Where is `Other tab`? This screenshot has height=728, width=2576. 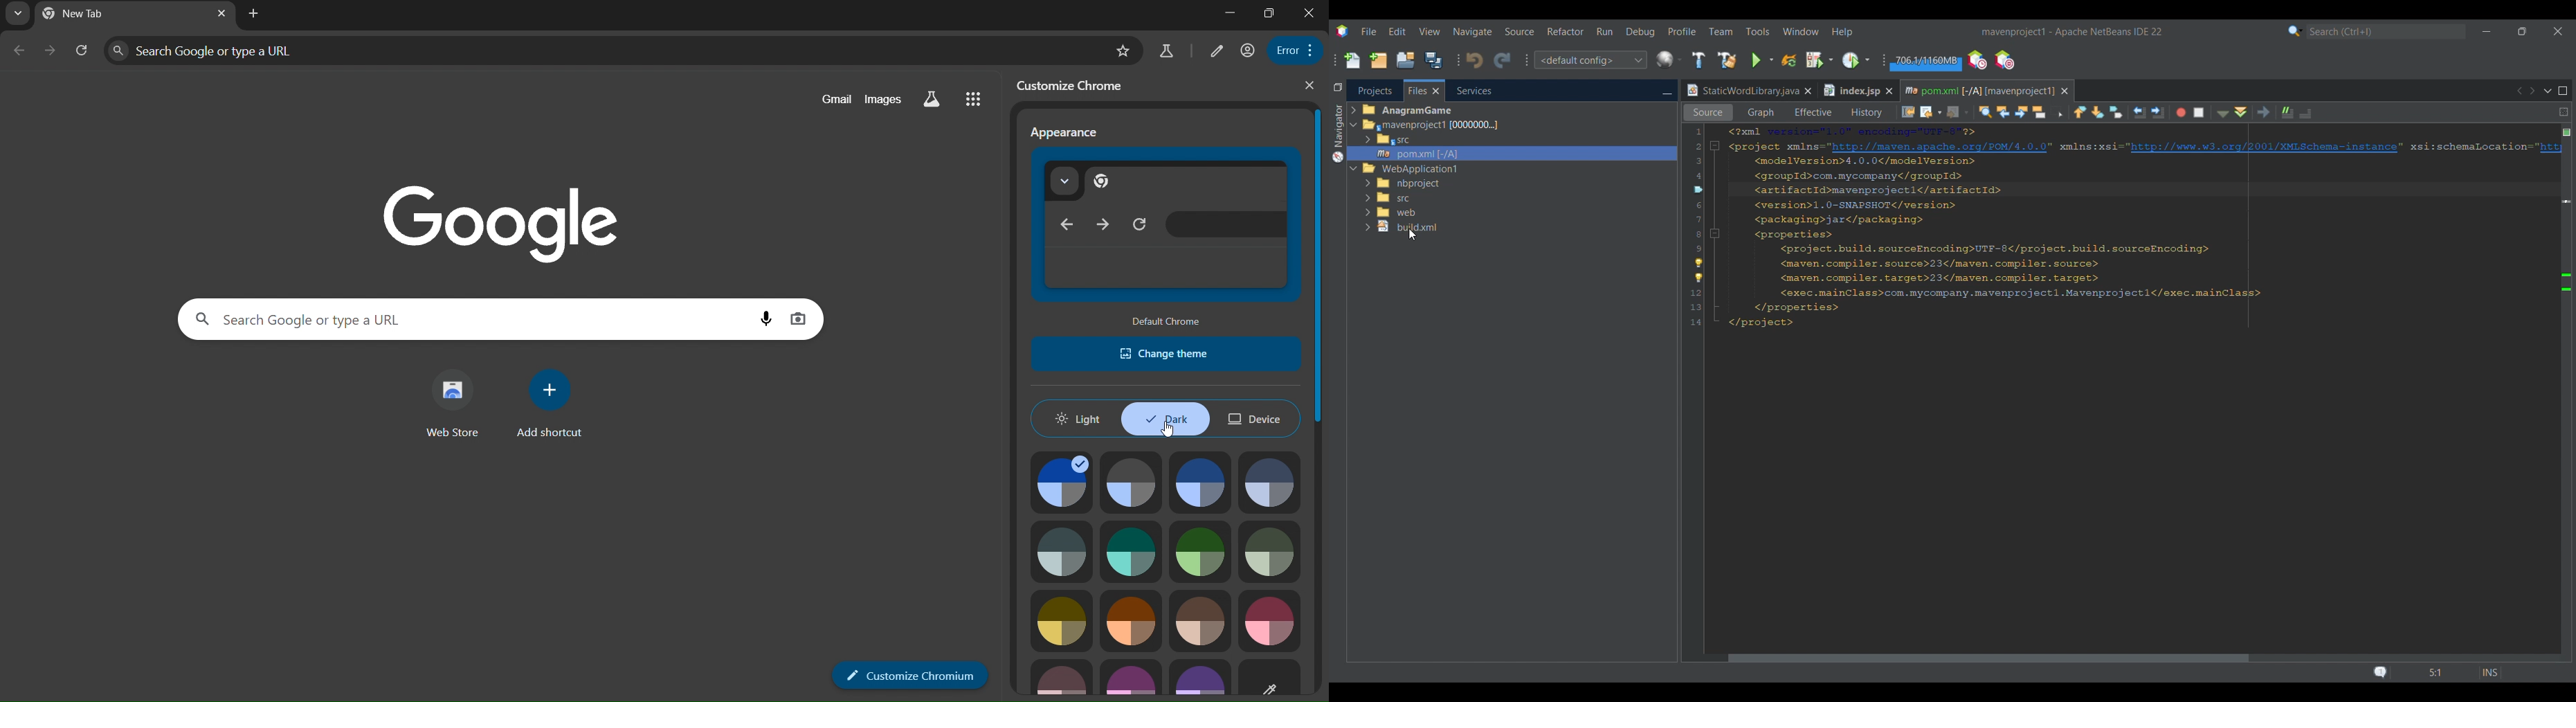 Other tab is located at coordinates (1857, 90).